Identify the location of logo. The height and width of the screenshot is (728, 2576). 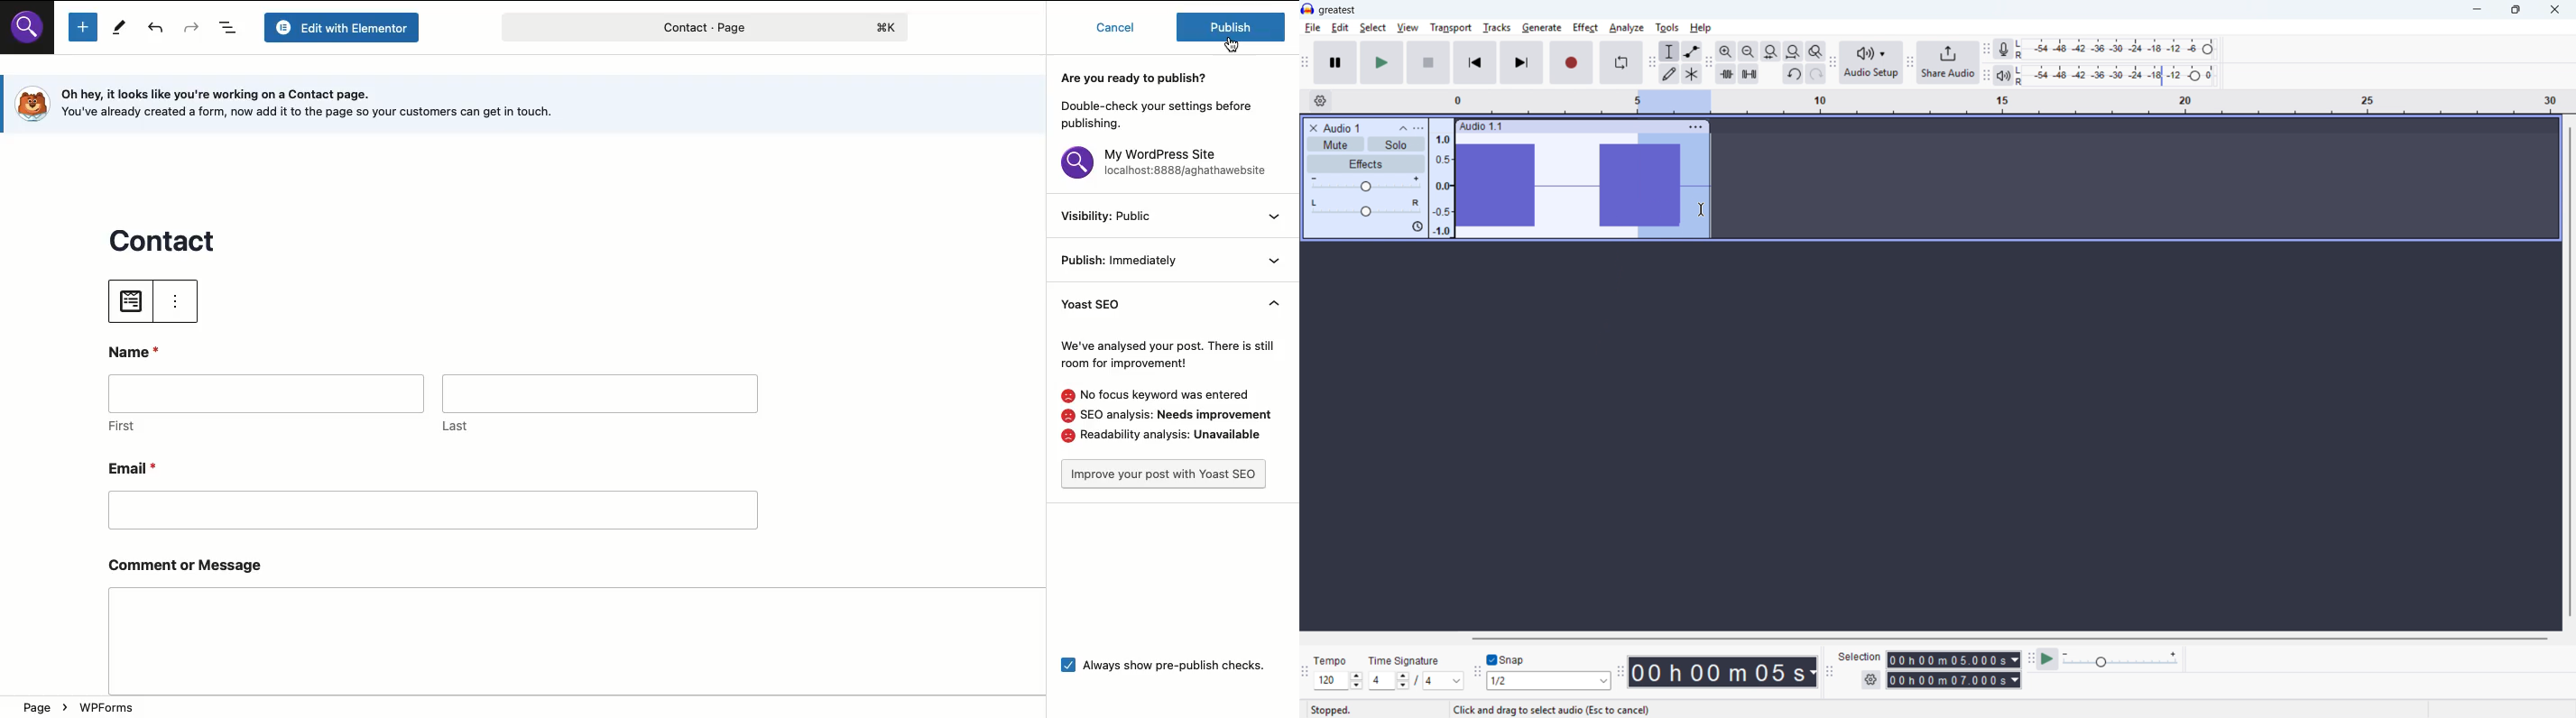
(894, 29).